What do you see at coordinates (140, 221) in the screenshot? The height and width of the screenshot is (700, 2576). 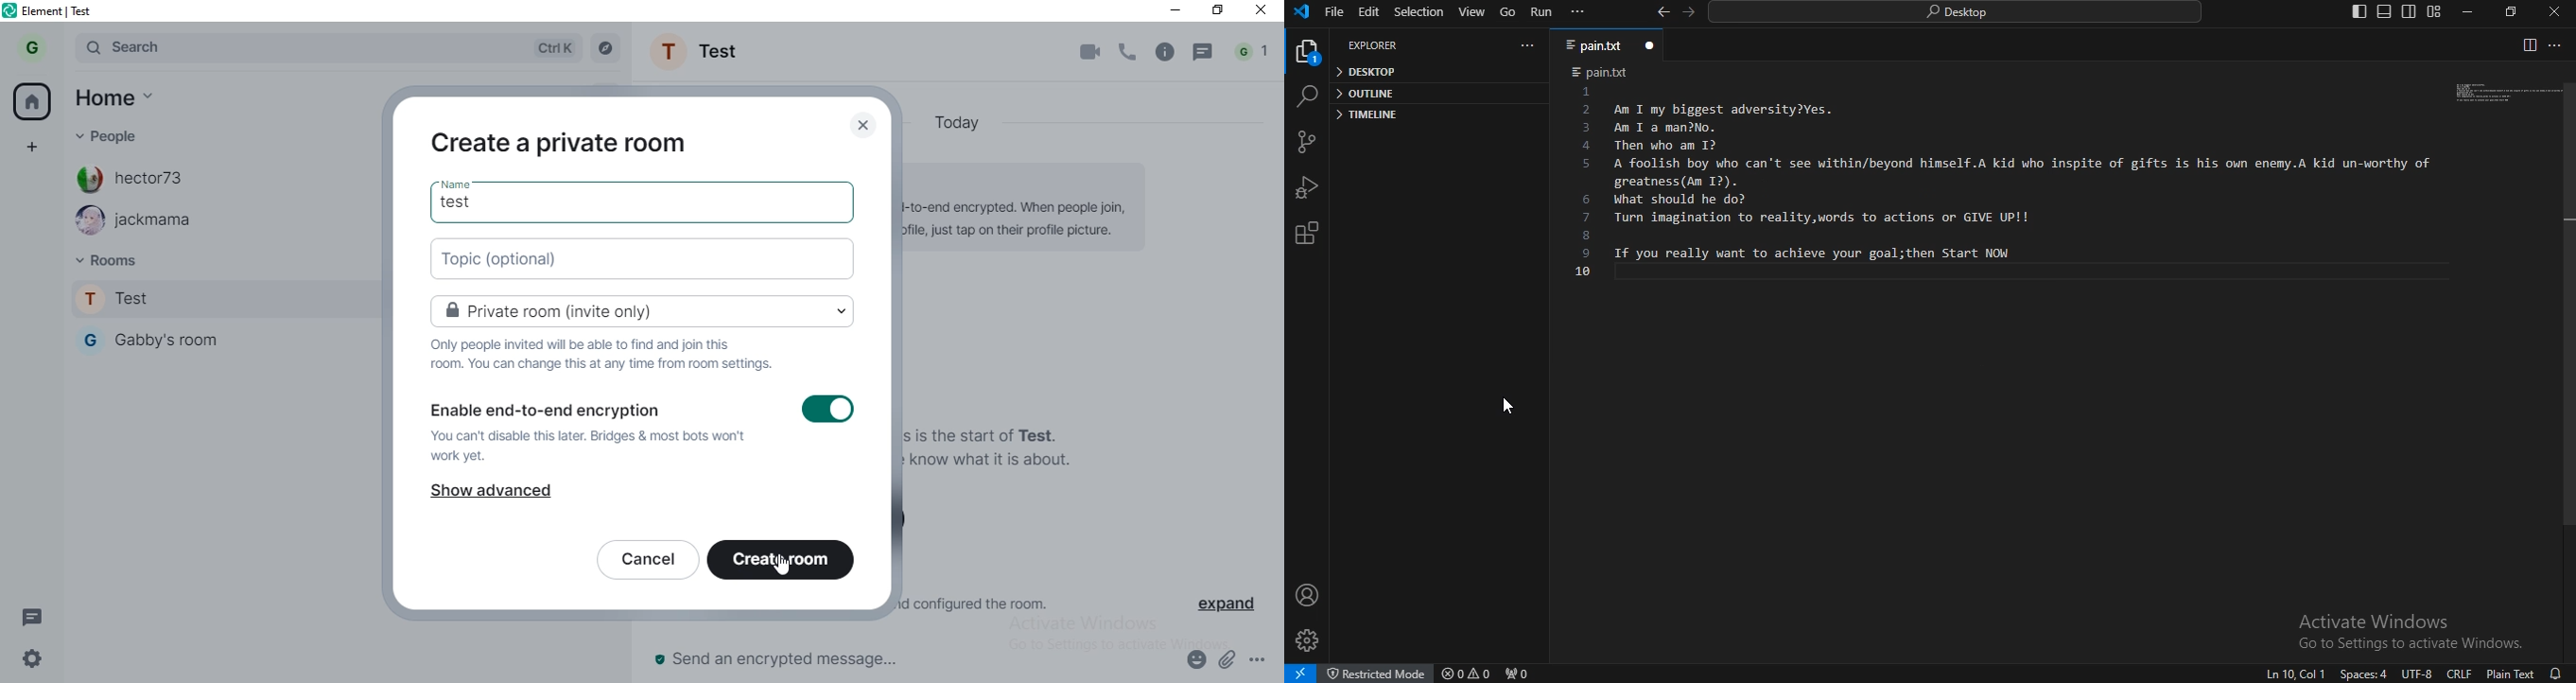 I see `jackmama` at bounding box center [140, 221].